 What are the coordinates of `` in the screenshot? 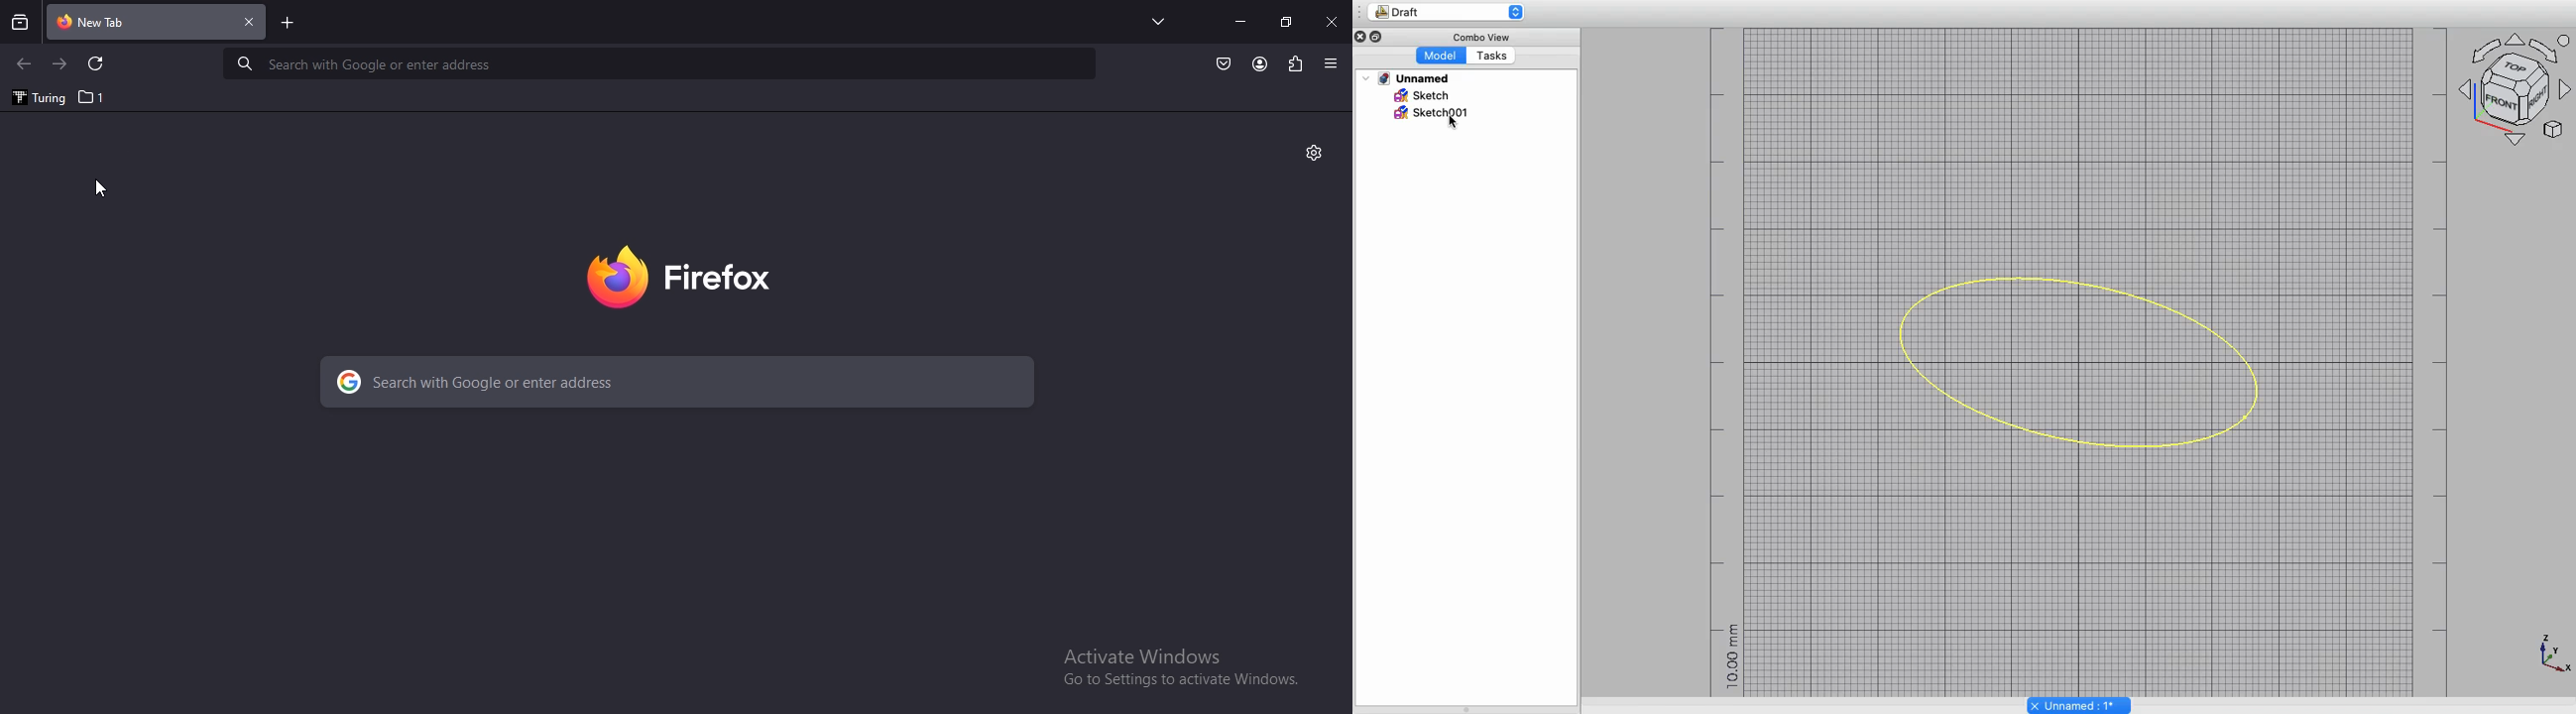 It's located at (1224, 64).